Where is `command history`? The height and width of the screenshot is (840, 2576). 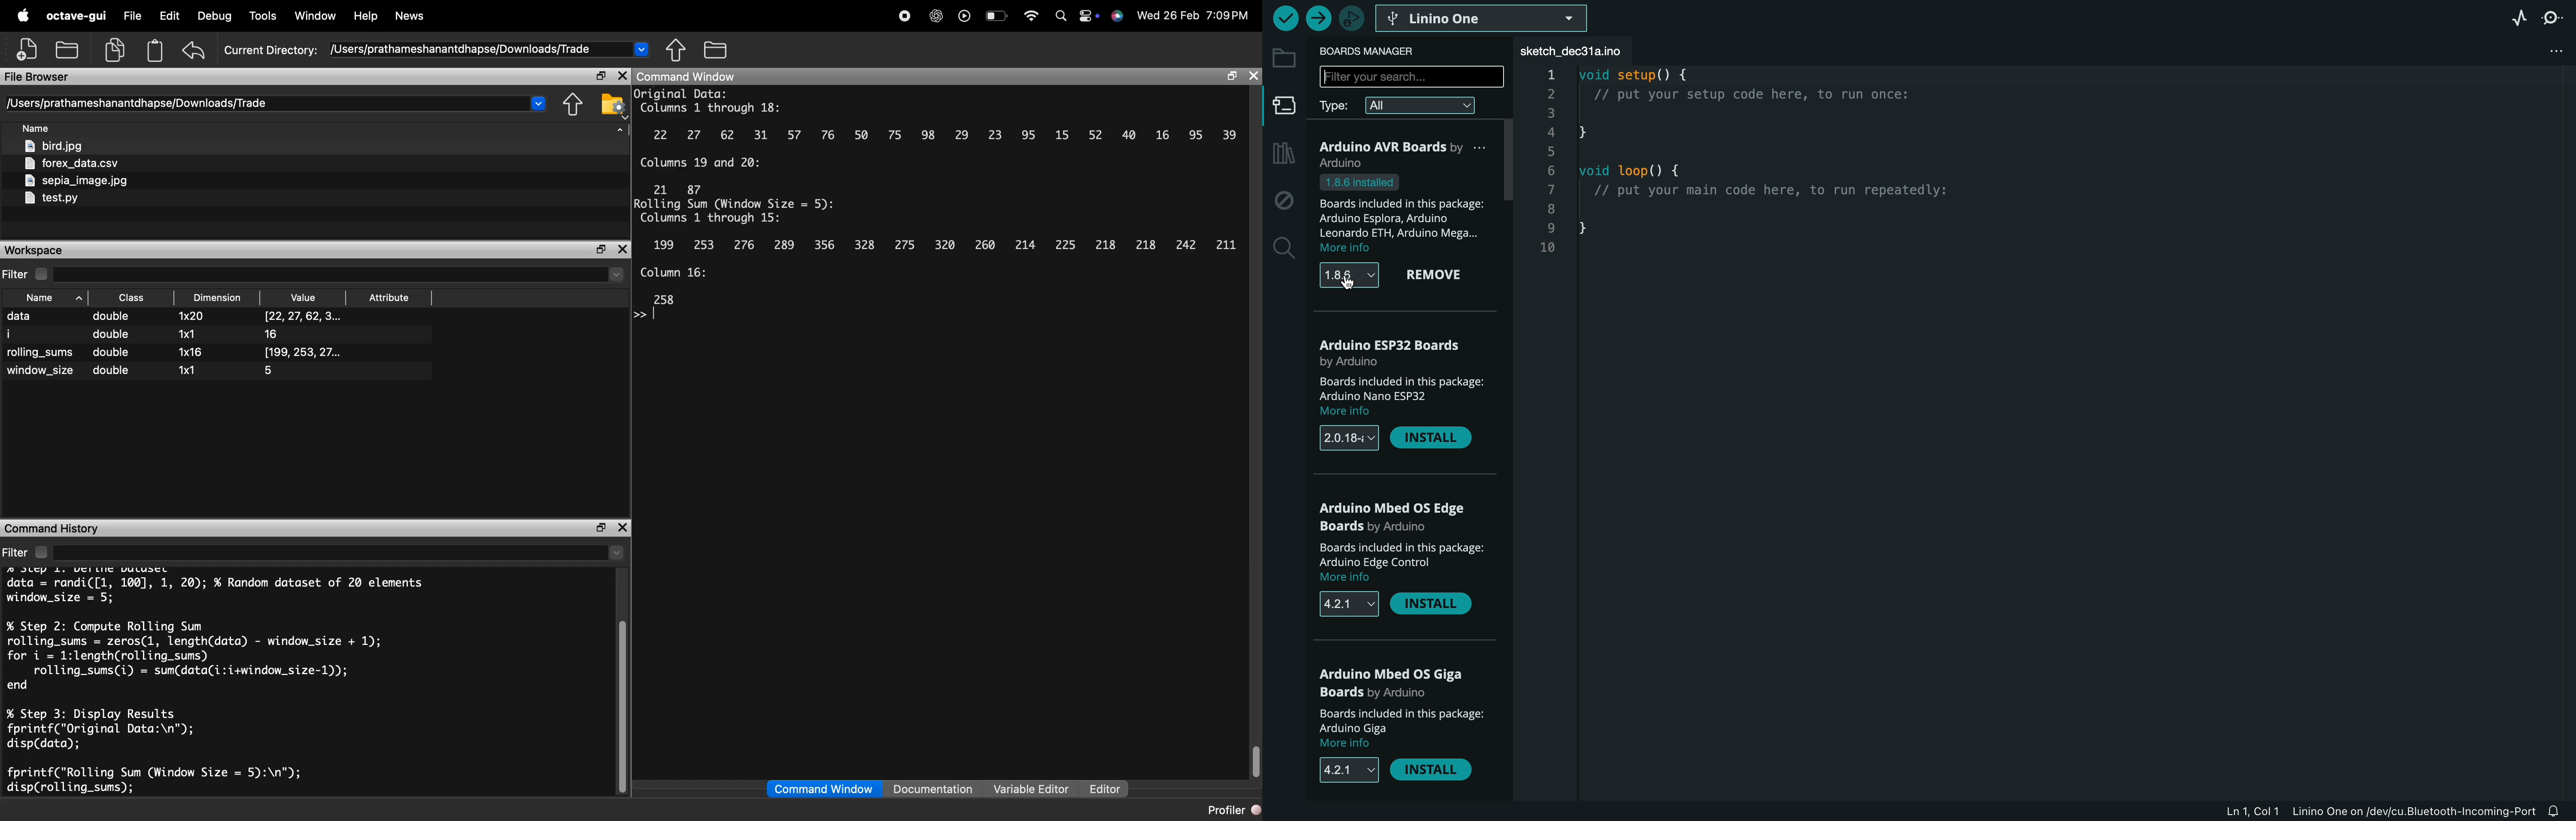
command history is located at coordinates (56, 529).